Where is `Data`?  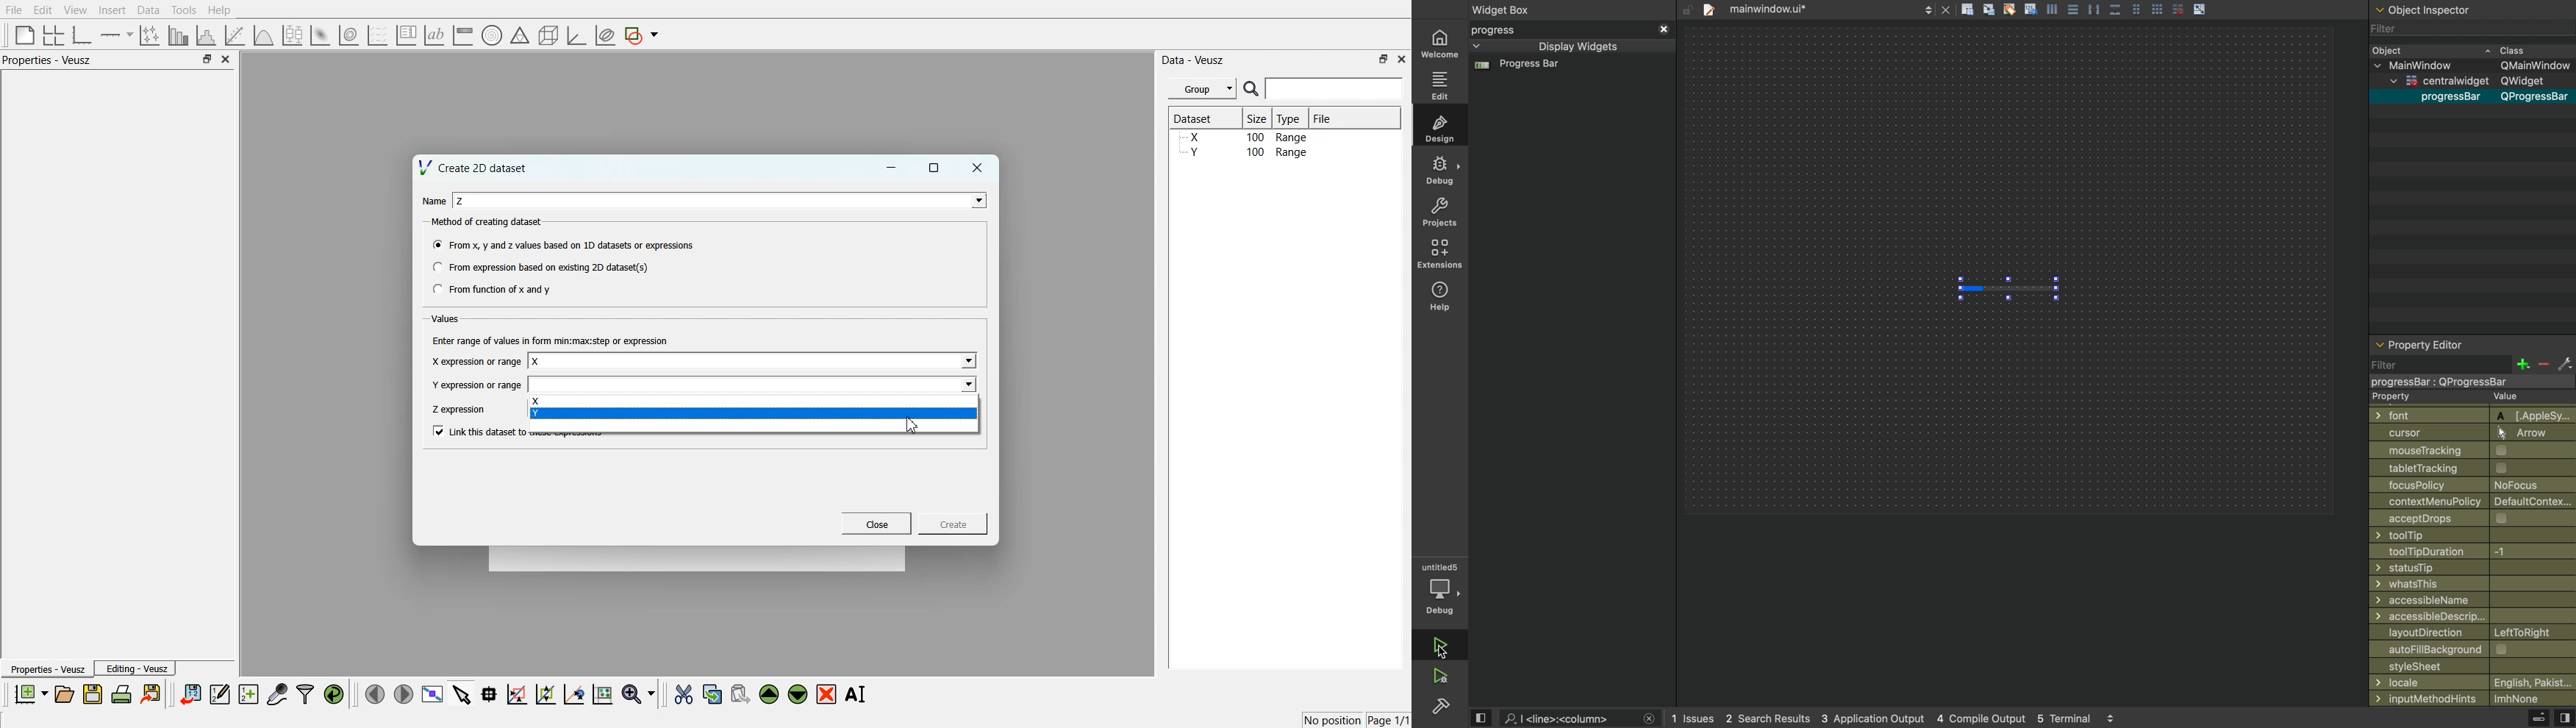
Data is located at coordinates (150, 10).